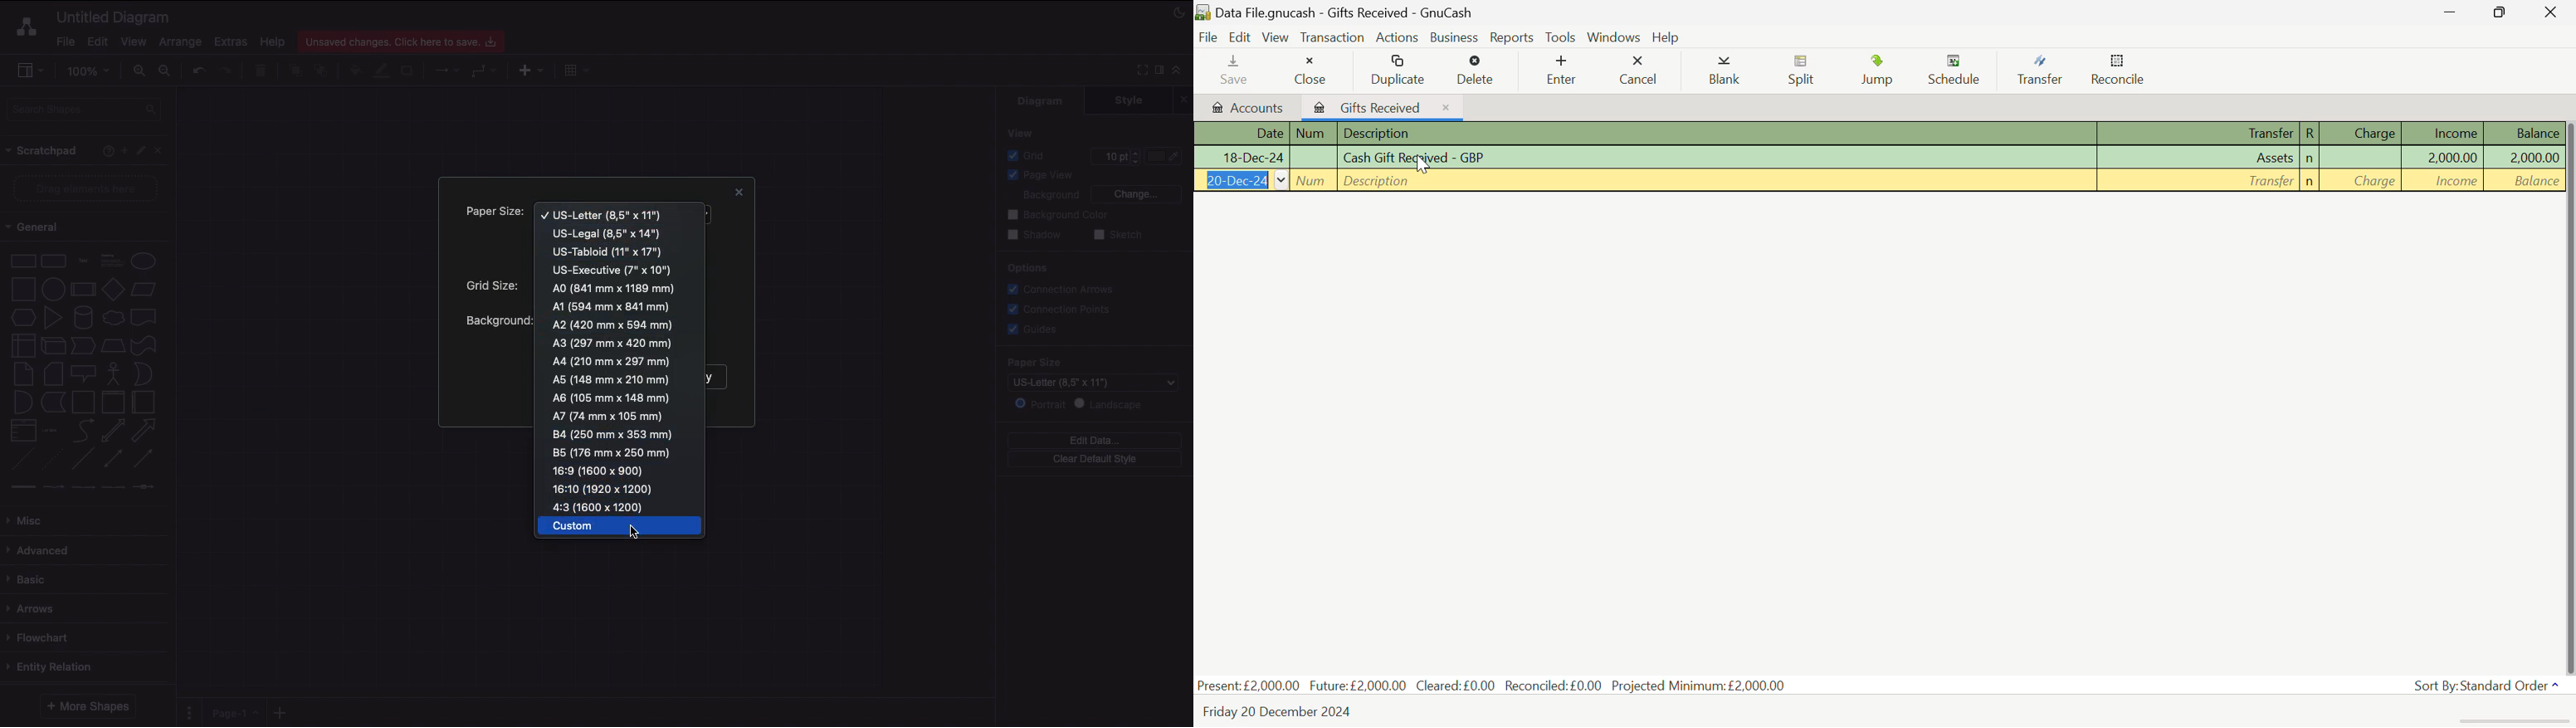  I want to click on Close, so click(163, 149).